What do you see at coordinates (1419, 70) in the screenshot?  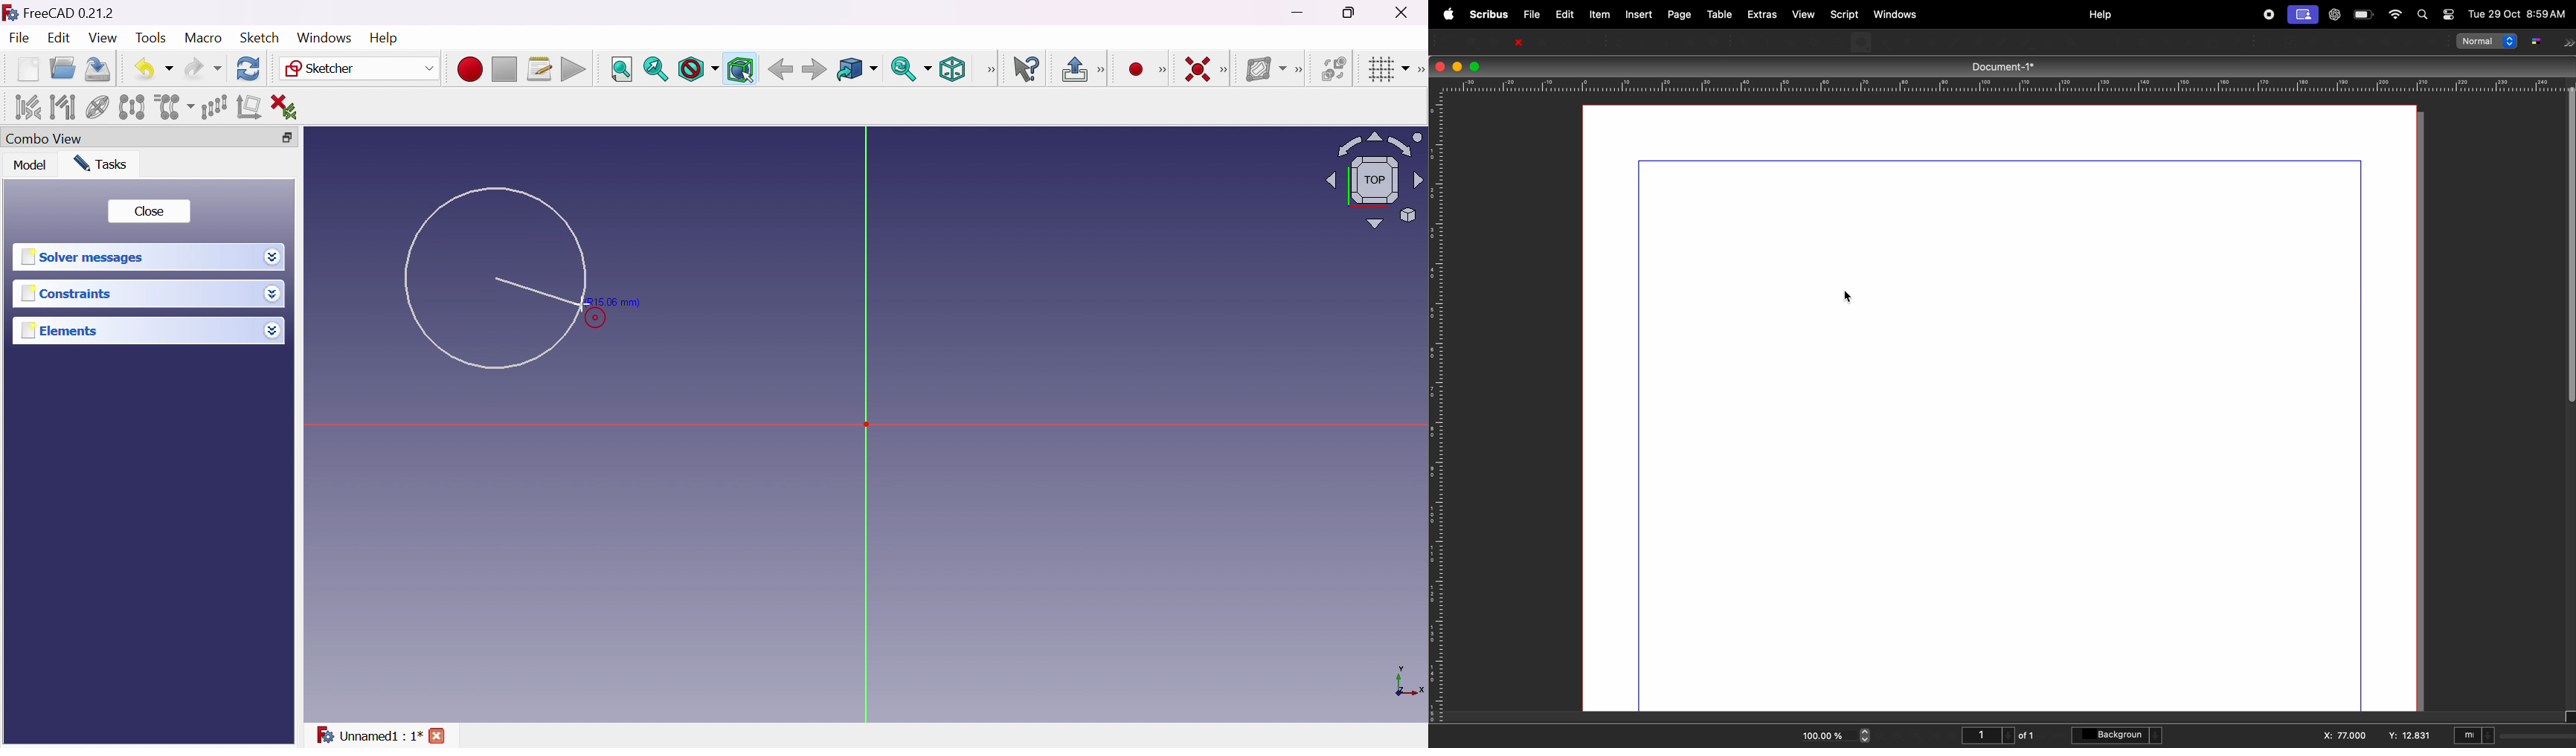 I see `Sketcher edit tools` at bounding box center [1419, 70].